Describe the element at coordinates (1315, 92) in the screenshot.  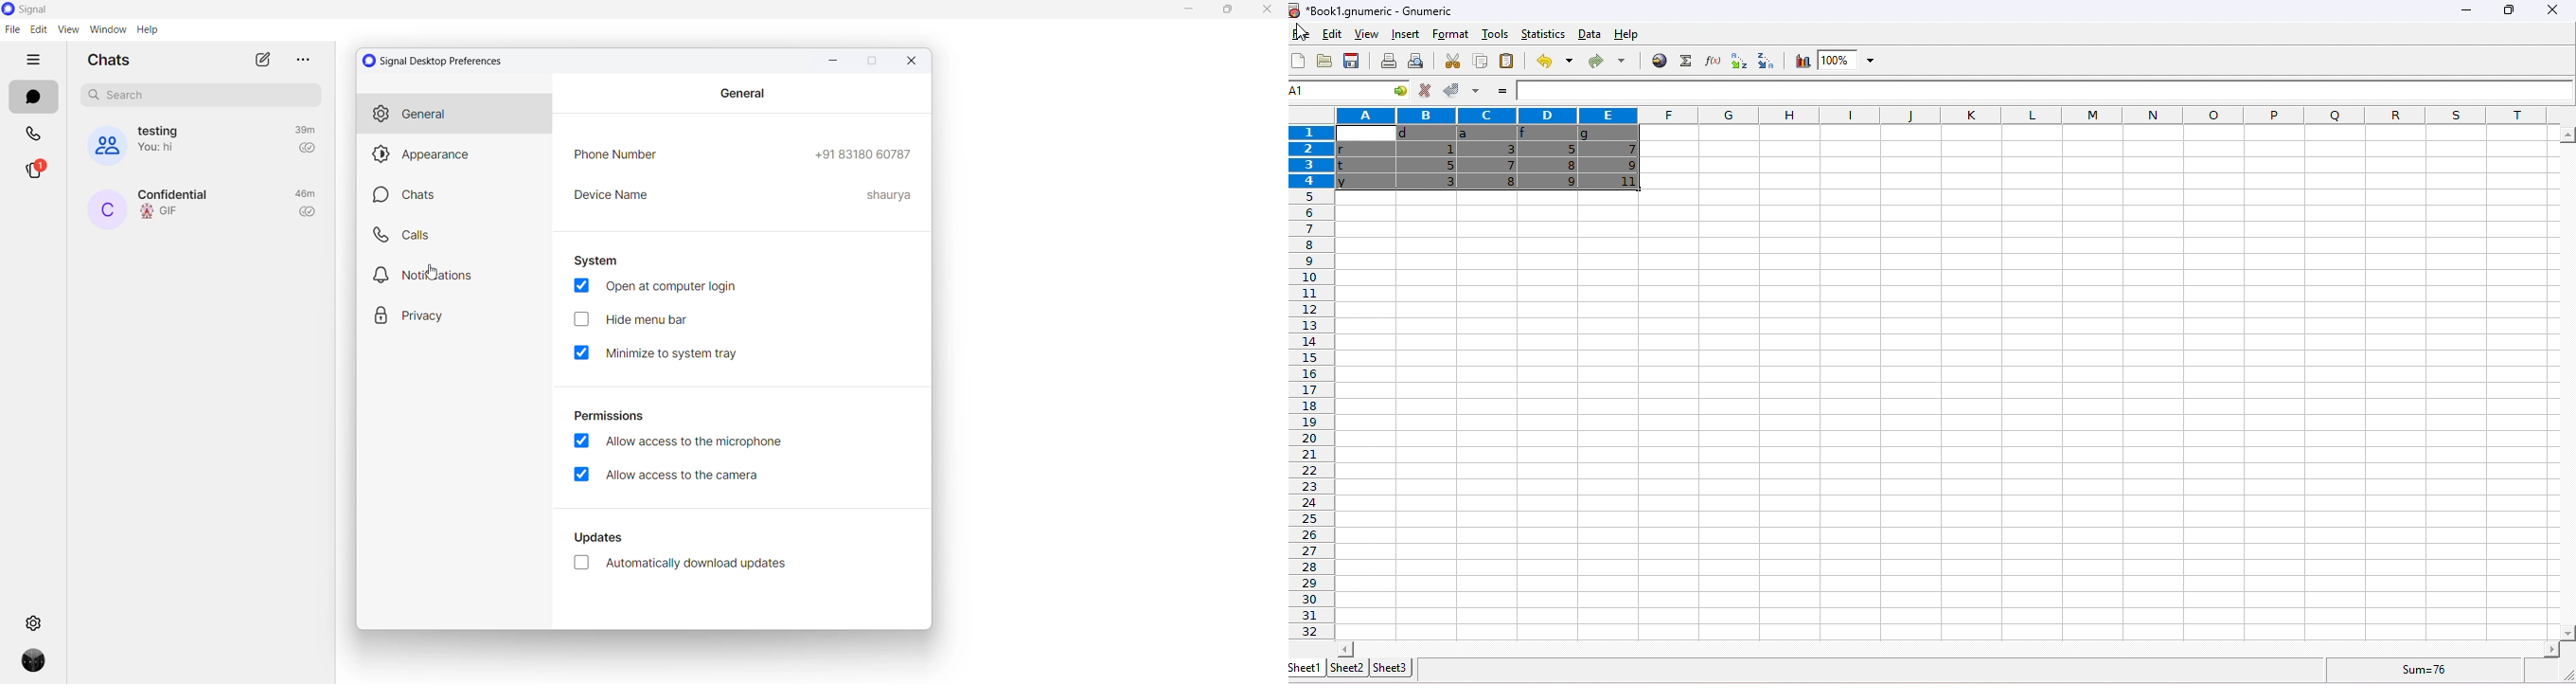
I see `selected cell ranges` at that location.